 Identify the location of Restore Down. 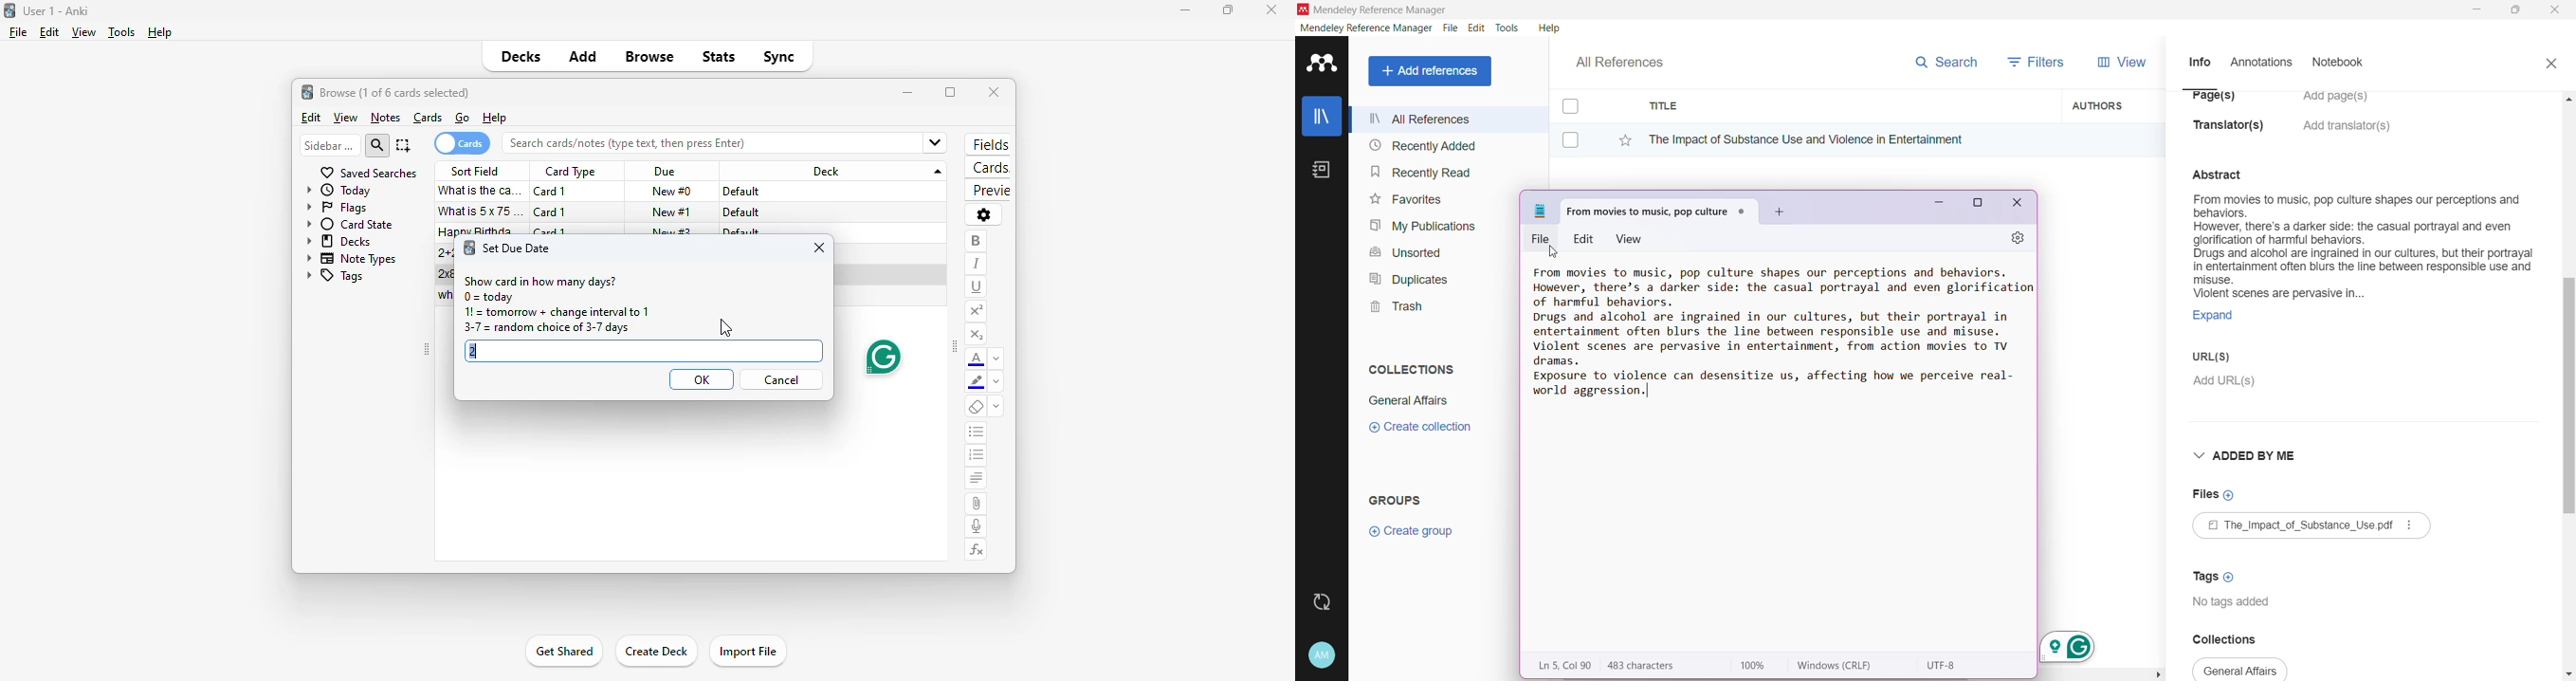
(2517, 11).